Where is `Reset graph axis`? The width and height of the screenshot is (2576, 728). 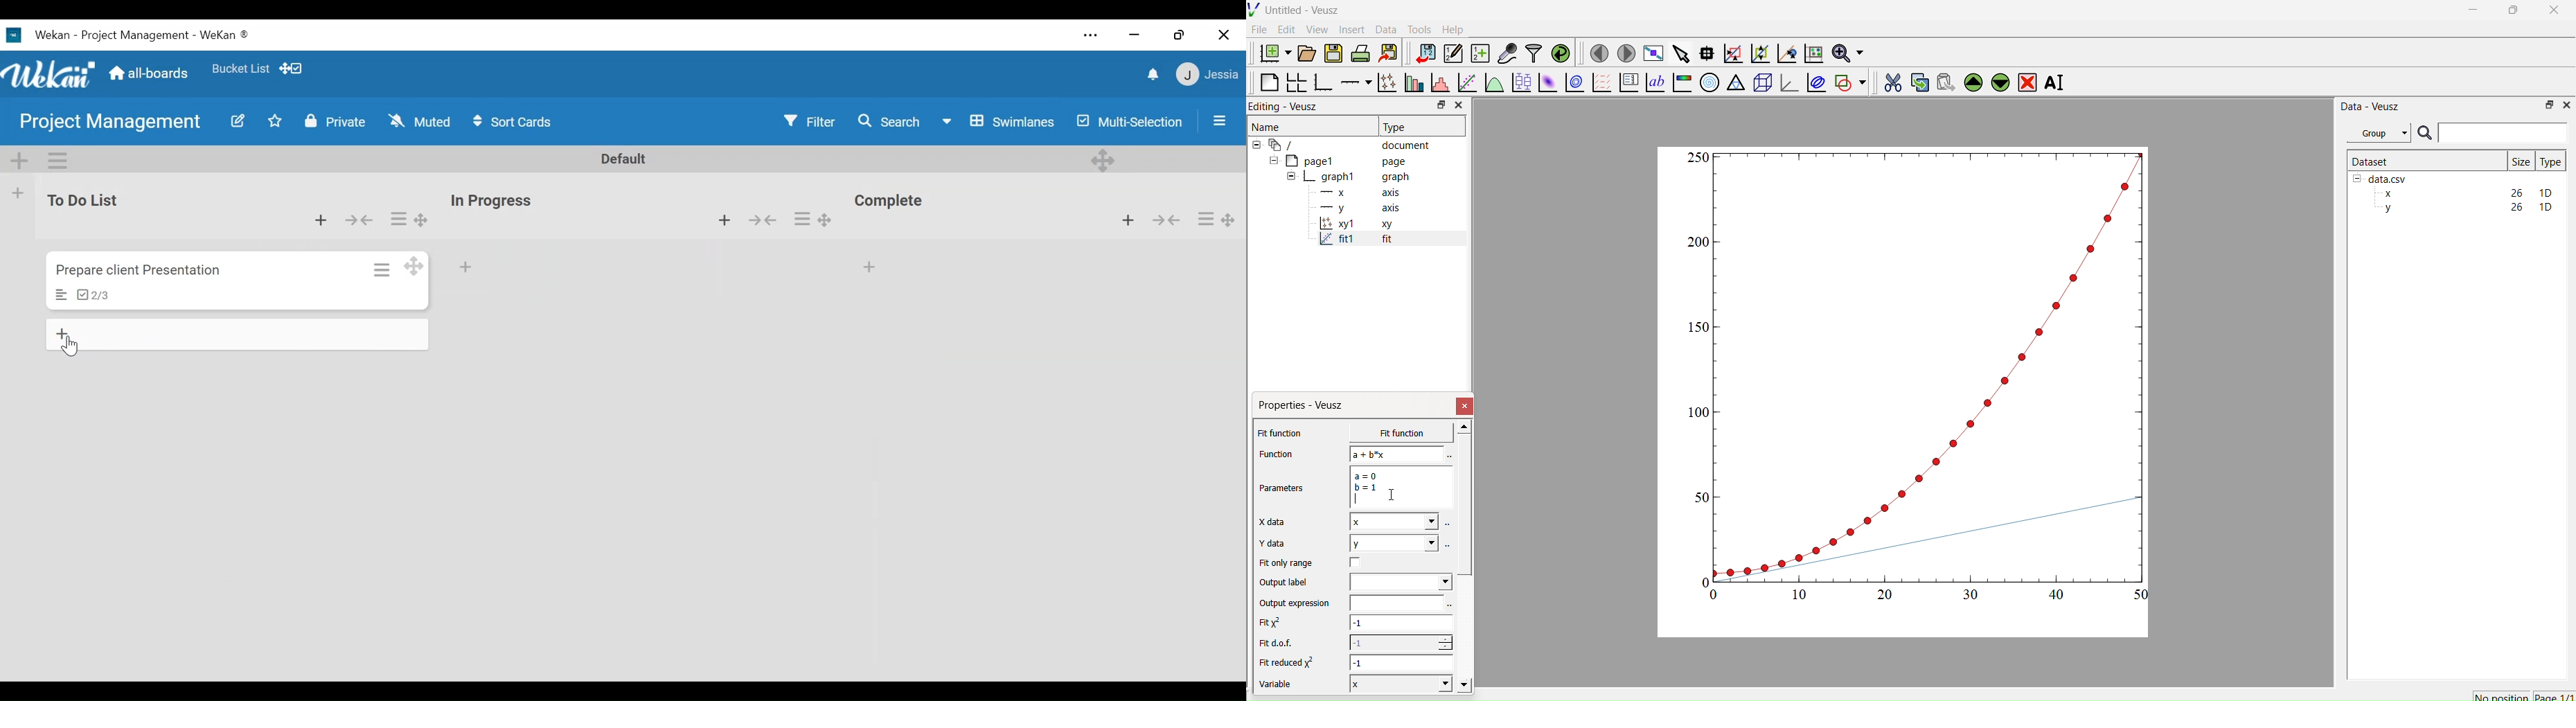
Reset graph axis is located at coordinates (1812, 53).